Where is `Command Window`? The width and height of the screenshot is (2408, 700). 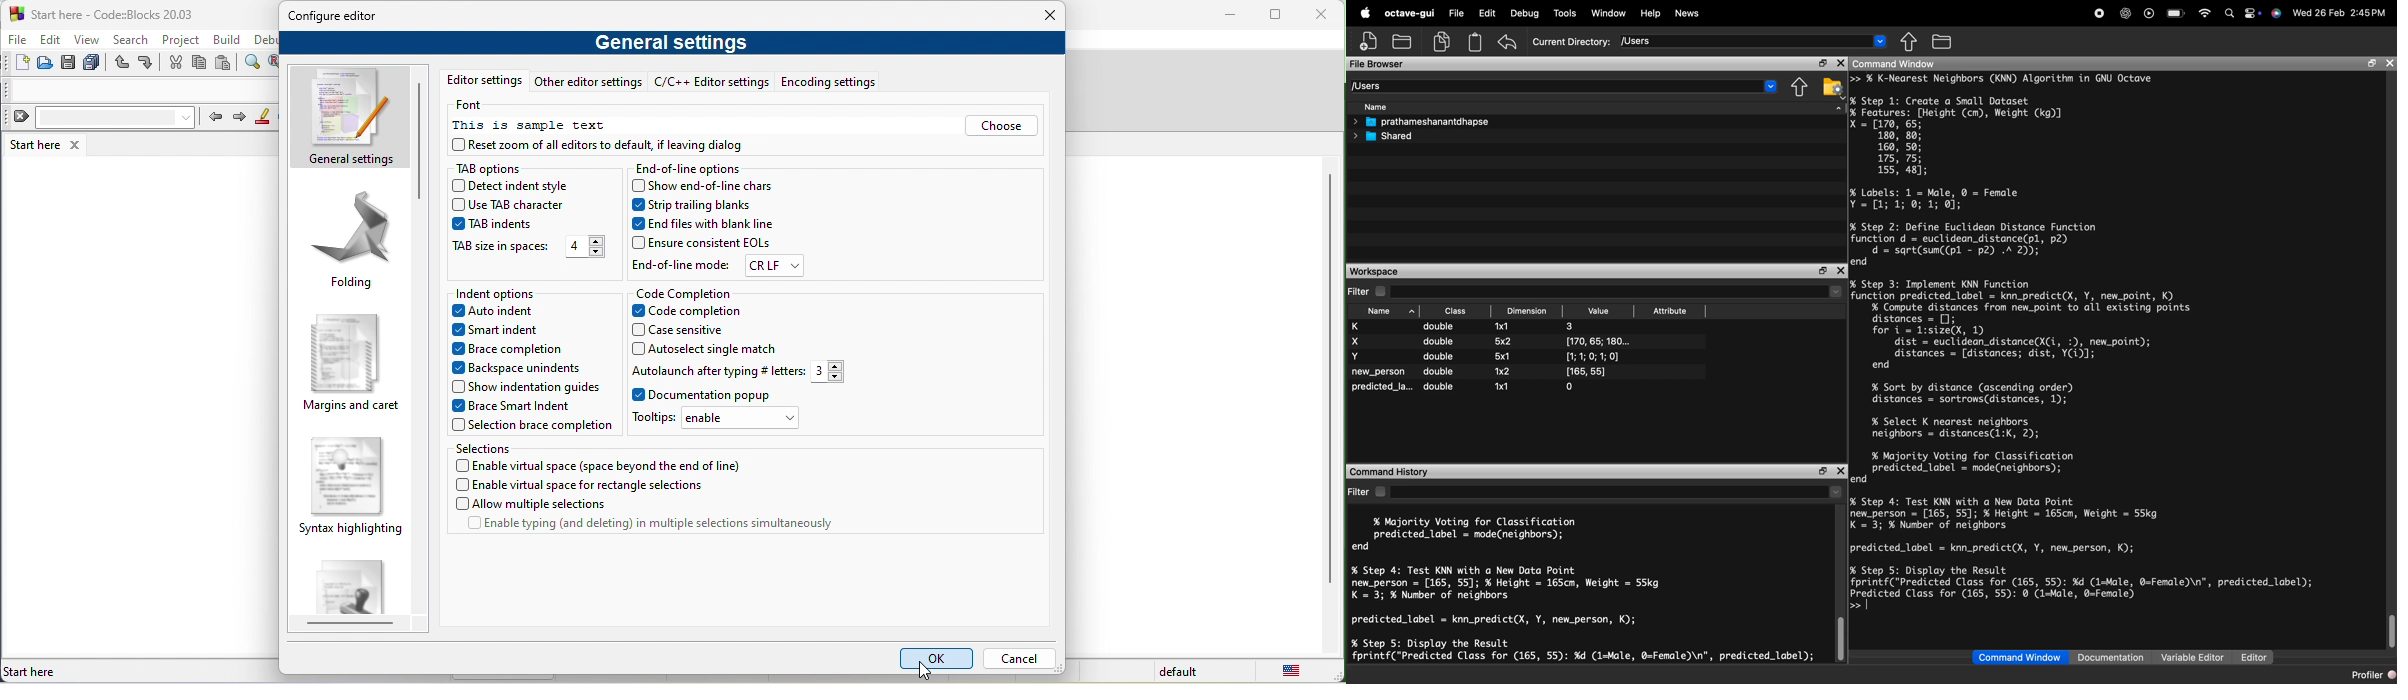 Command Window is located at coordinates (2009, 655).